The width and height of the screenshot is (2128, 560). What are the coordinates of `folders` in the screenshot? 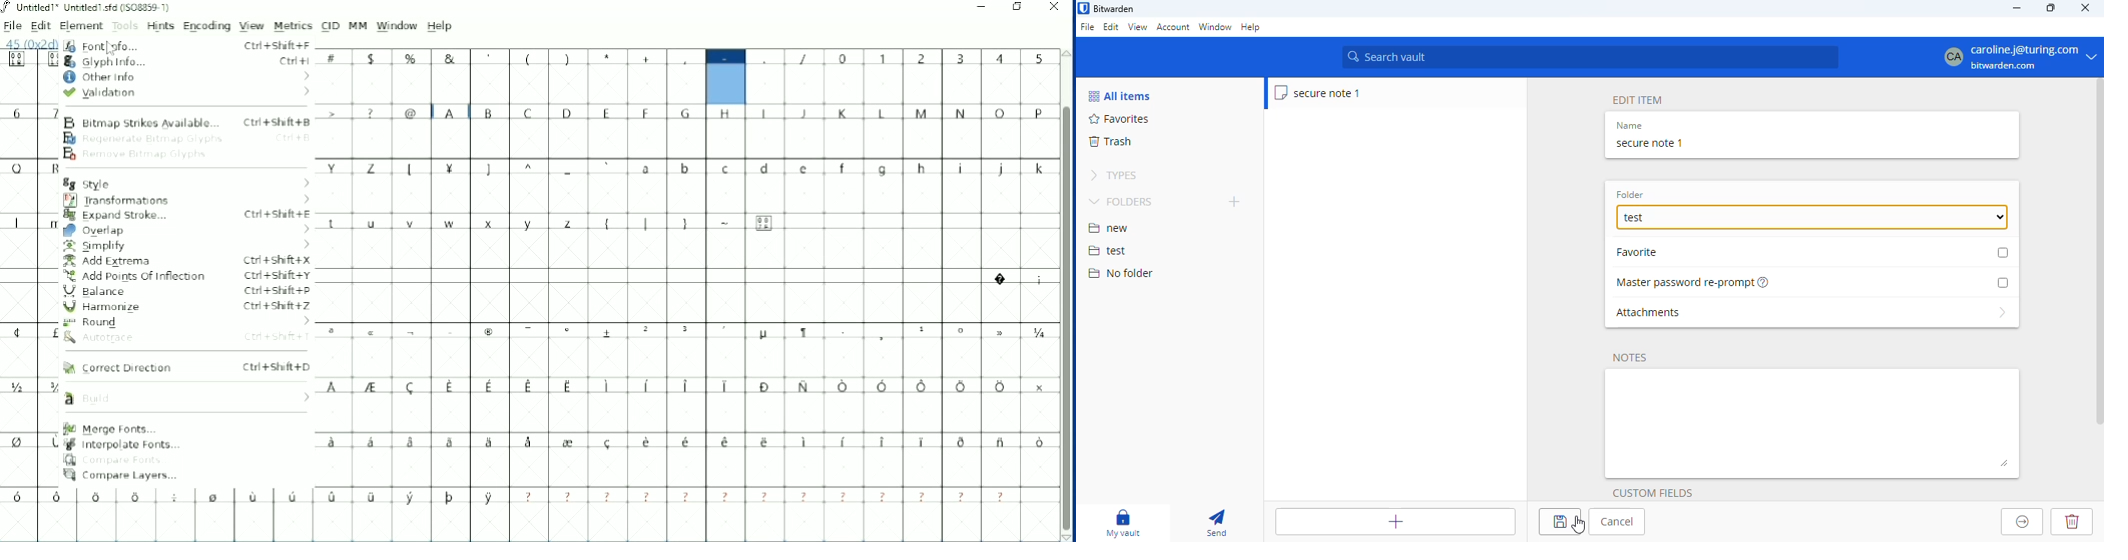 It's located at (1123, 201).